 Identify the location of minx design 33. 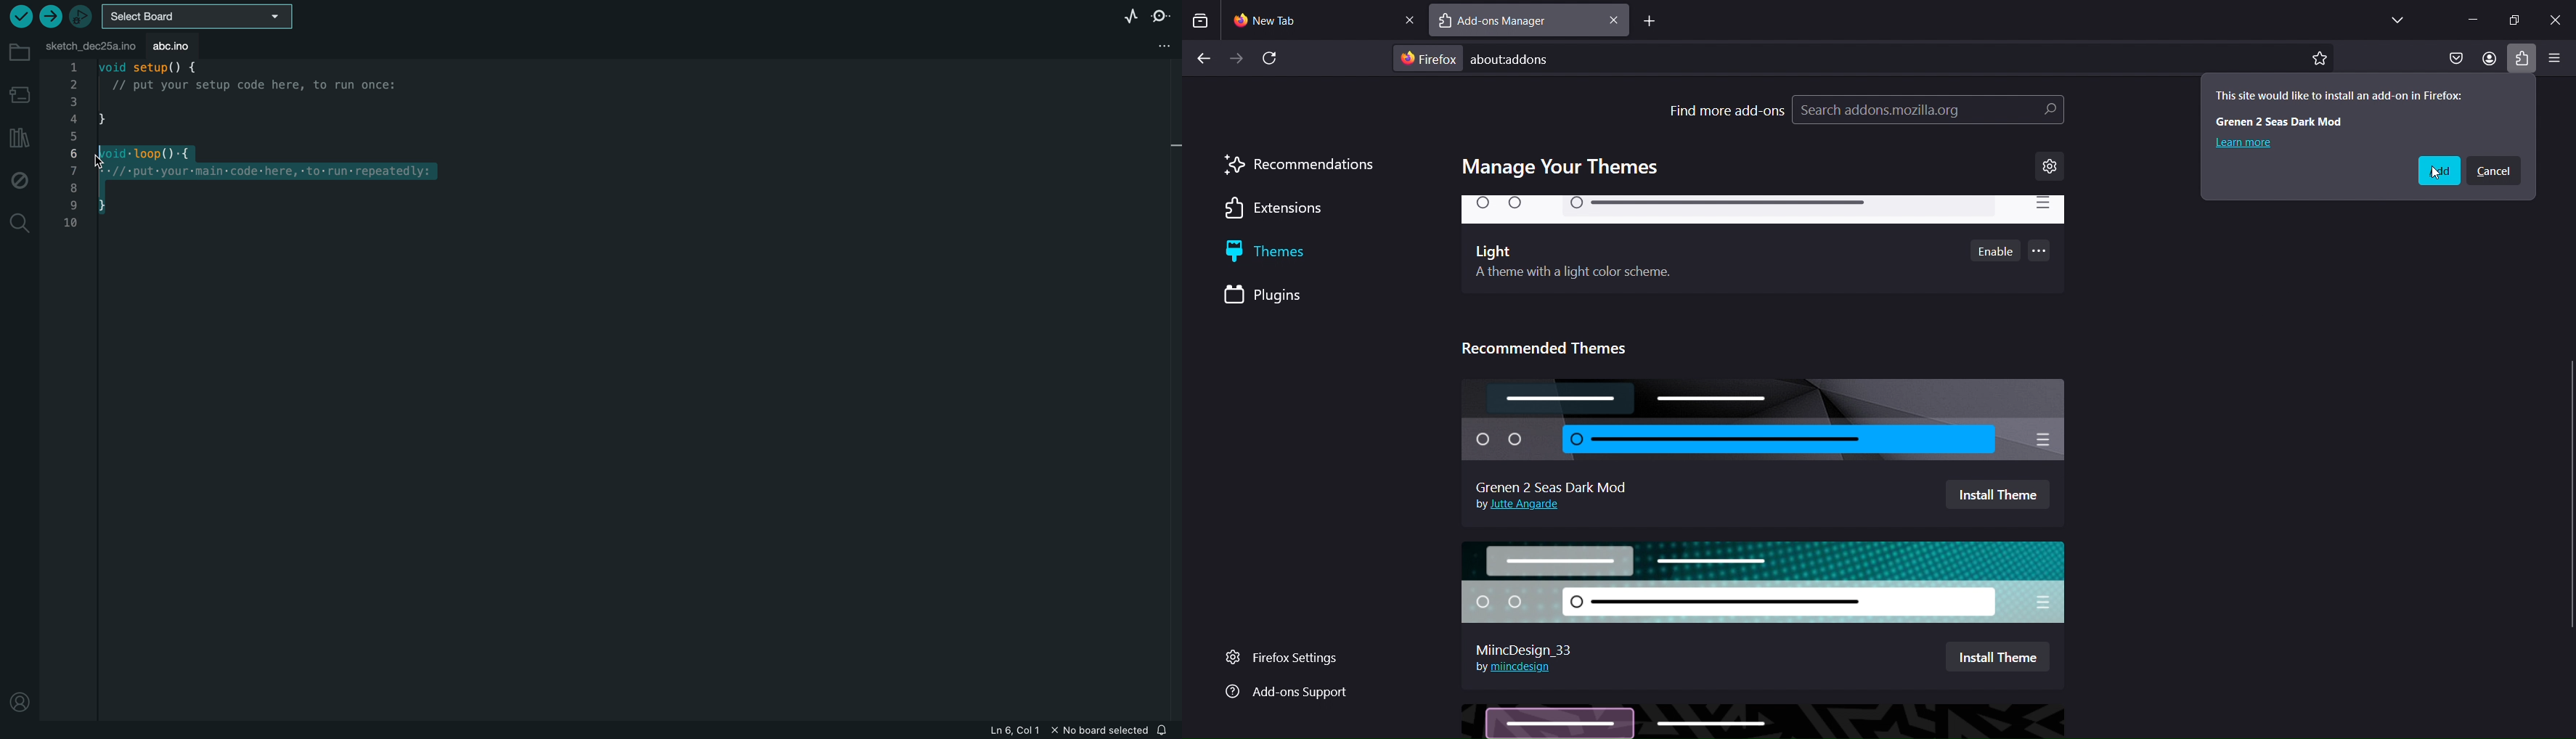
(1531, 645).